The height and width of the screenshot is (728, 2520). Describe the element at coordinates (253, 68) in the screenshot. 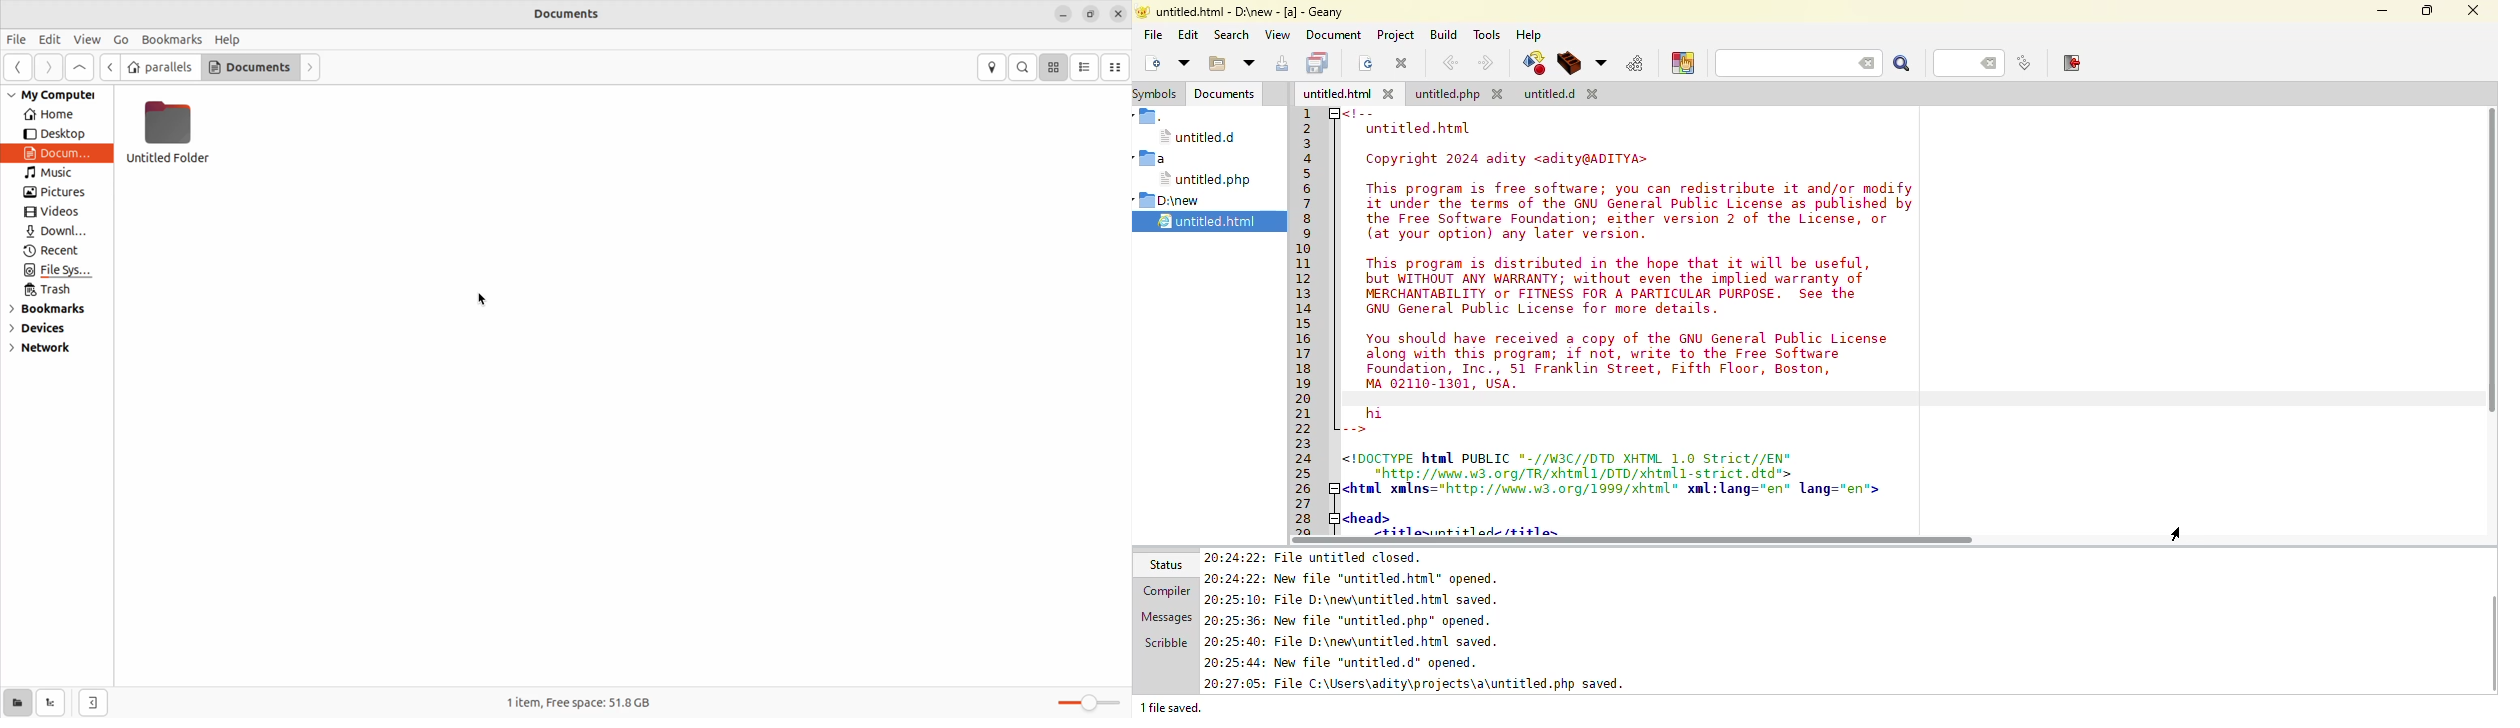

I see `Documents` at that location.